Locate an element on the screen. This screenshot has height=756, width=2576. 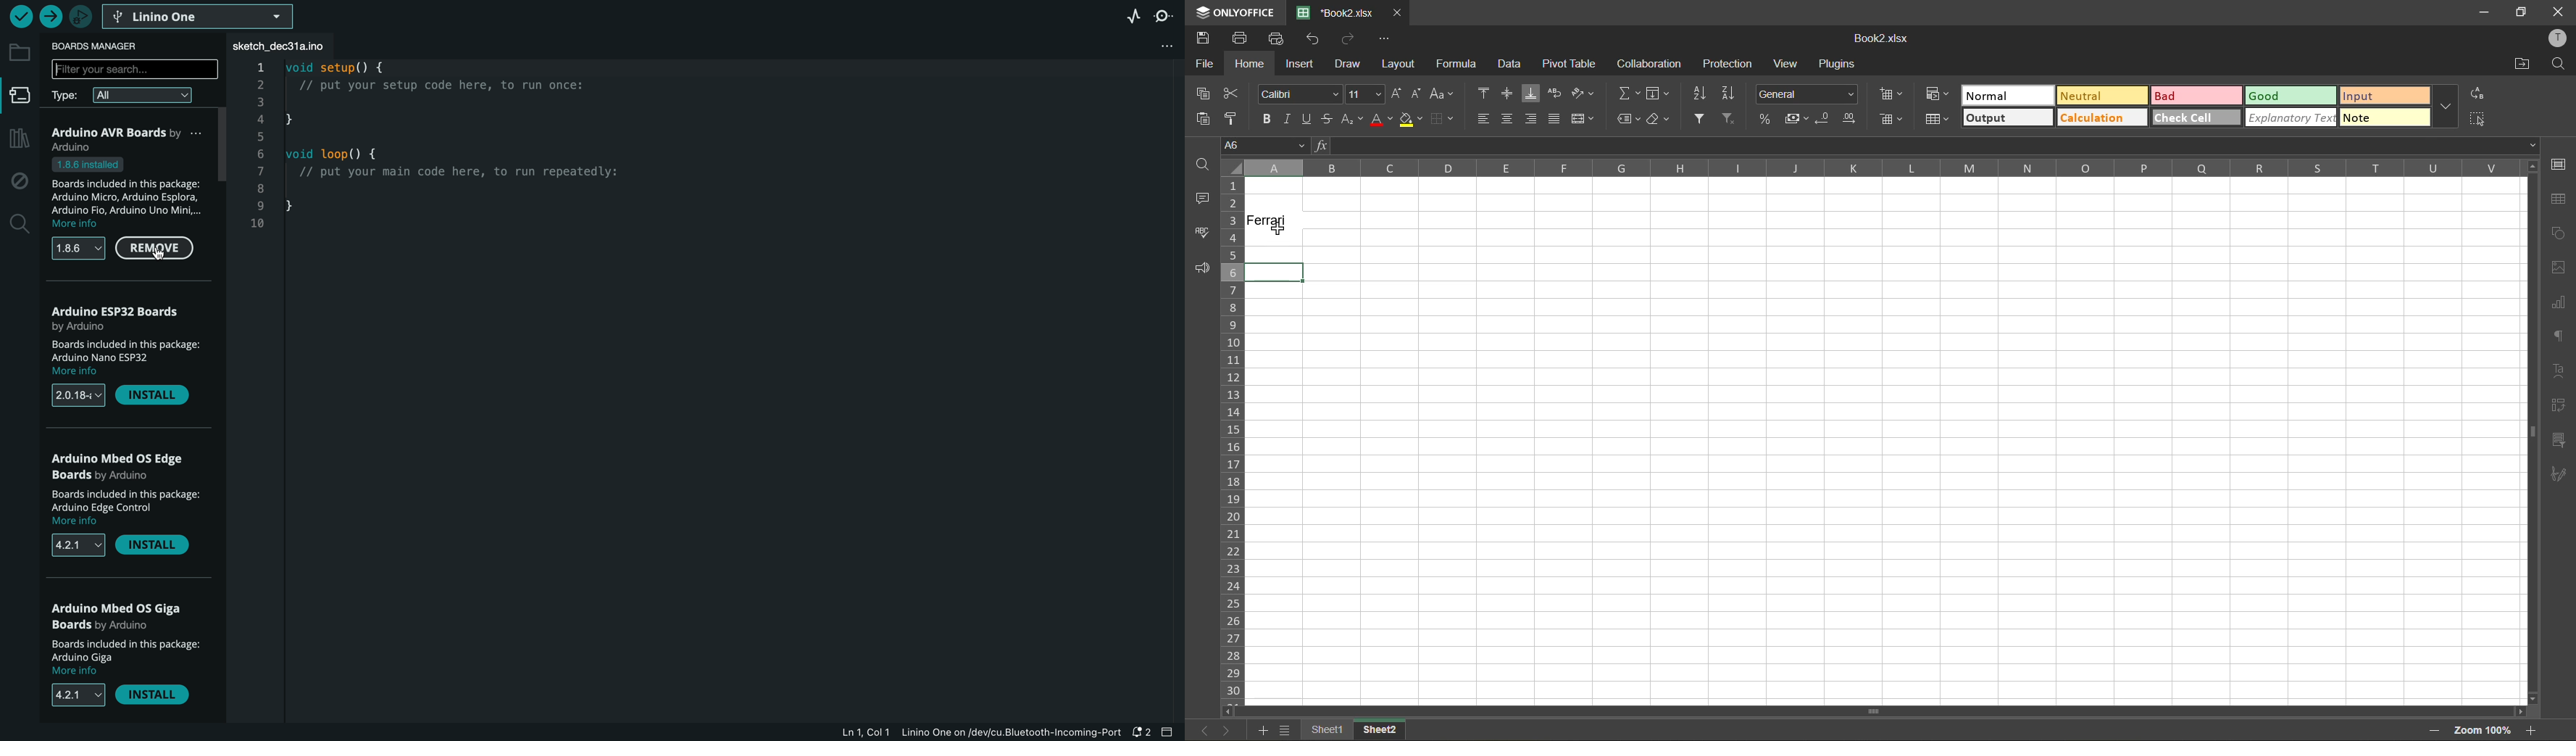
italic is located at coordinates (1288, 116).